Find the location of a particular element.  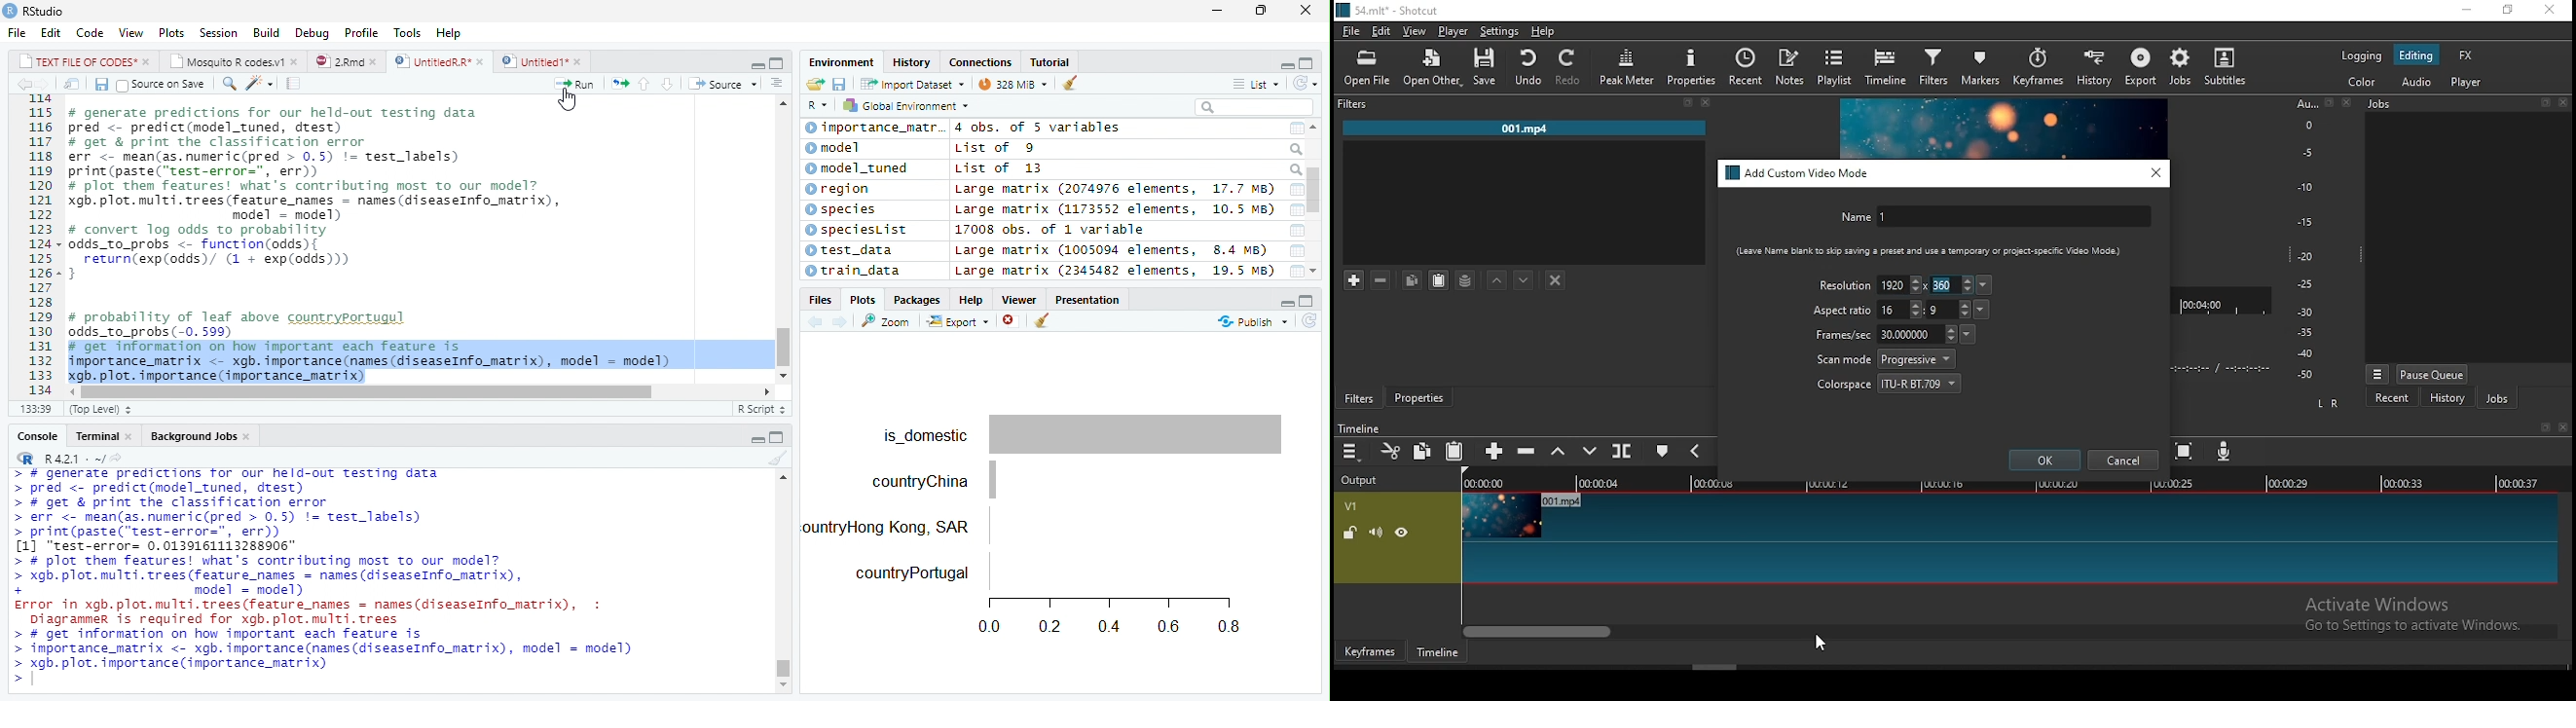

edit is located at coordinates (1381, 32).